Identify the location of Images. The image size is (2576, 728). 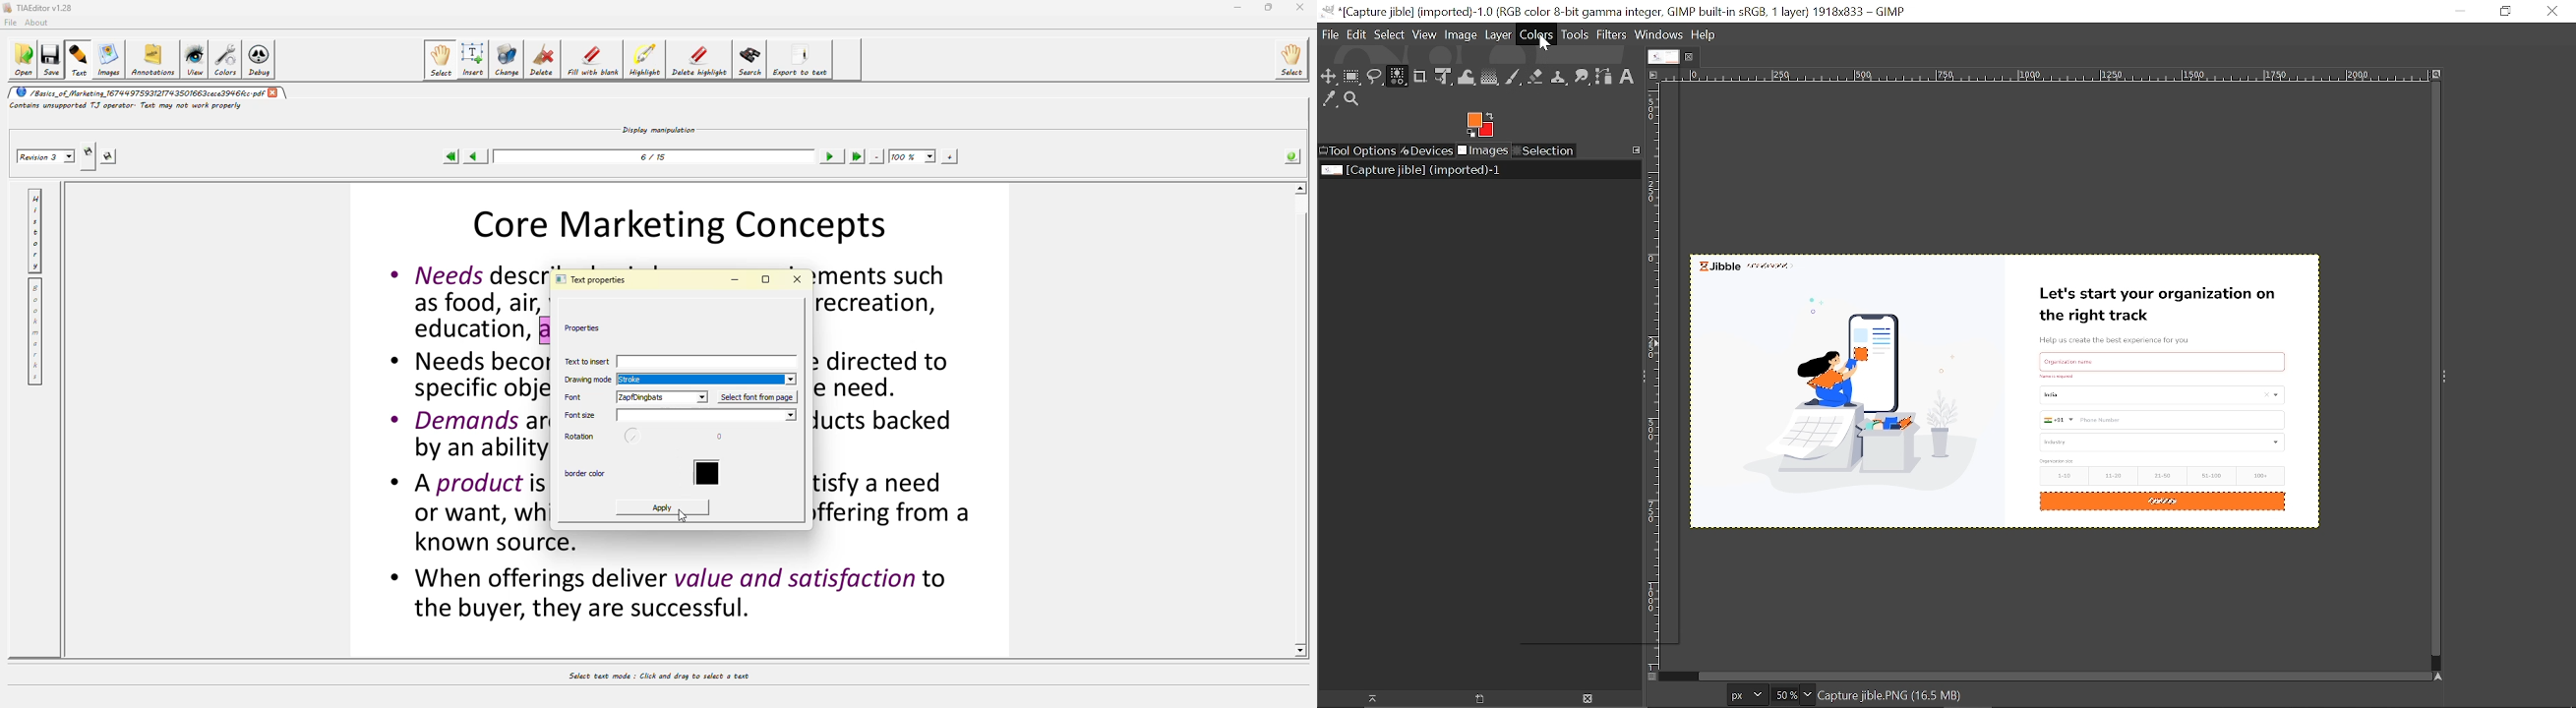
(1482, 151).